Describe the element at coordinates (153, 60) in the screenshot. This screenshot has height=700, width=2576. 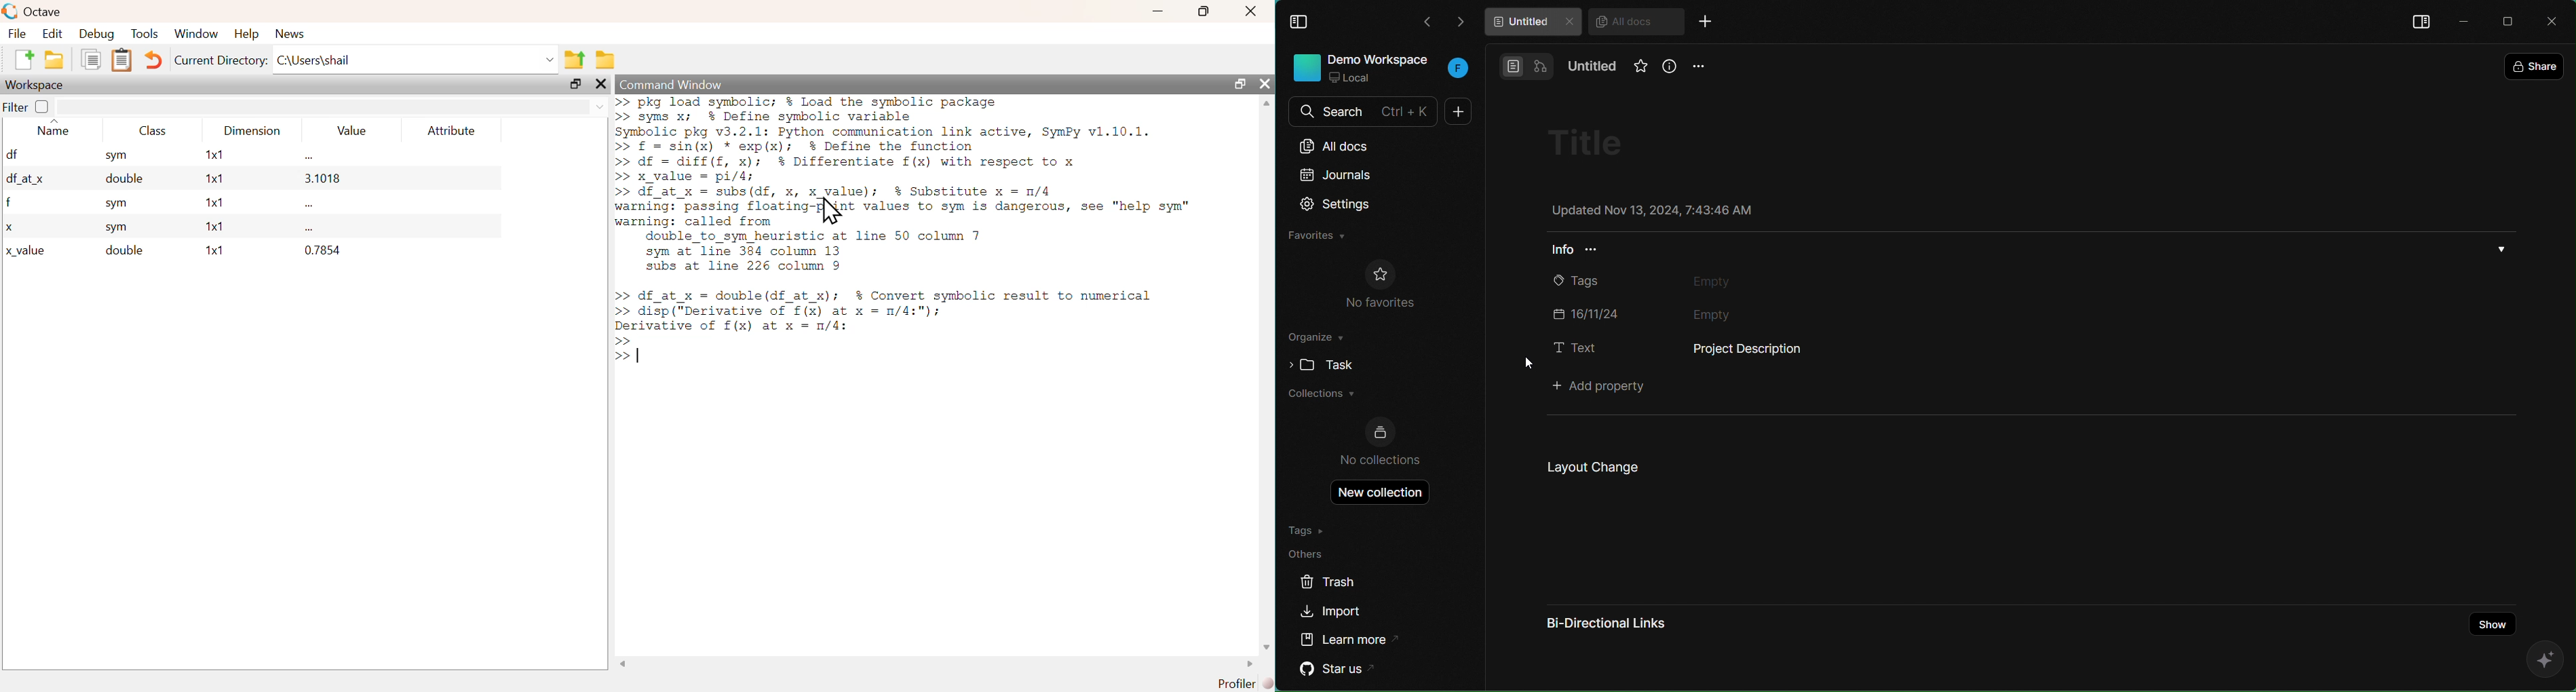
I see `Undo` at that location.